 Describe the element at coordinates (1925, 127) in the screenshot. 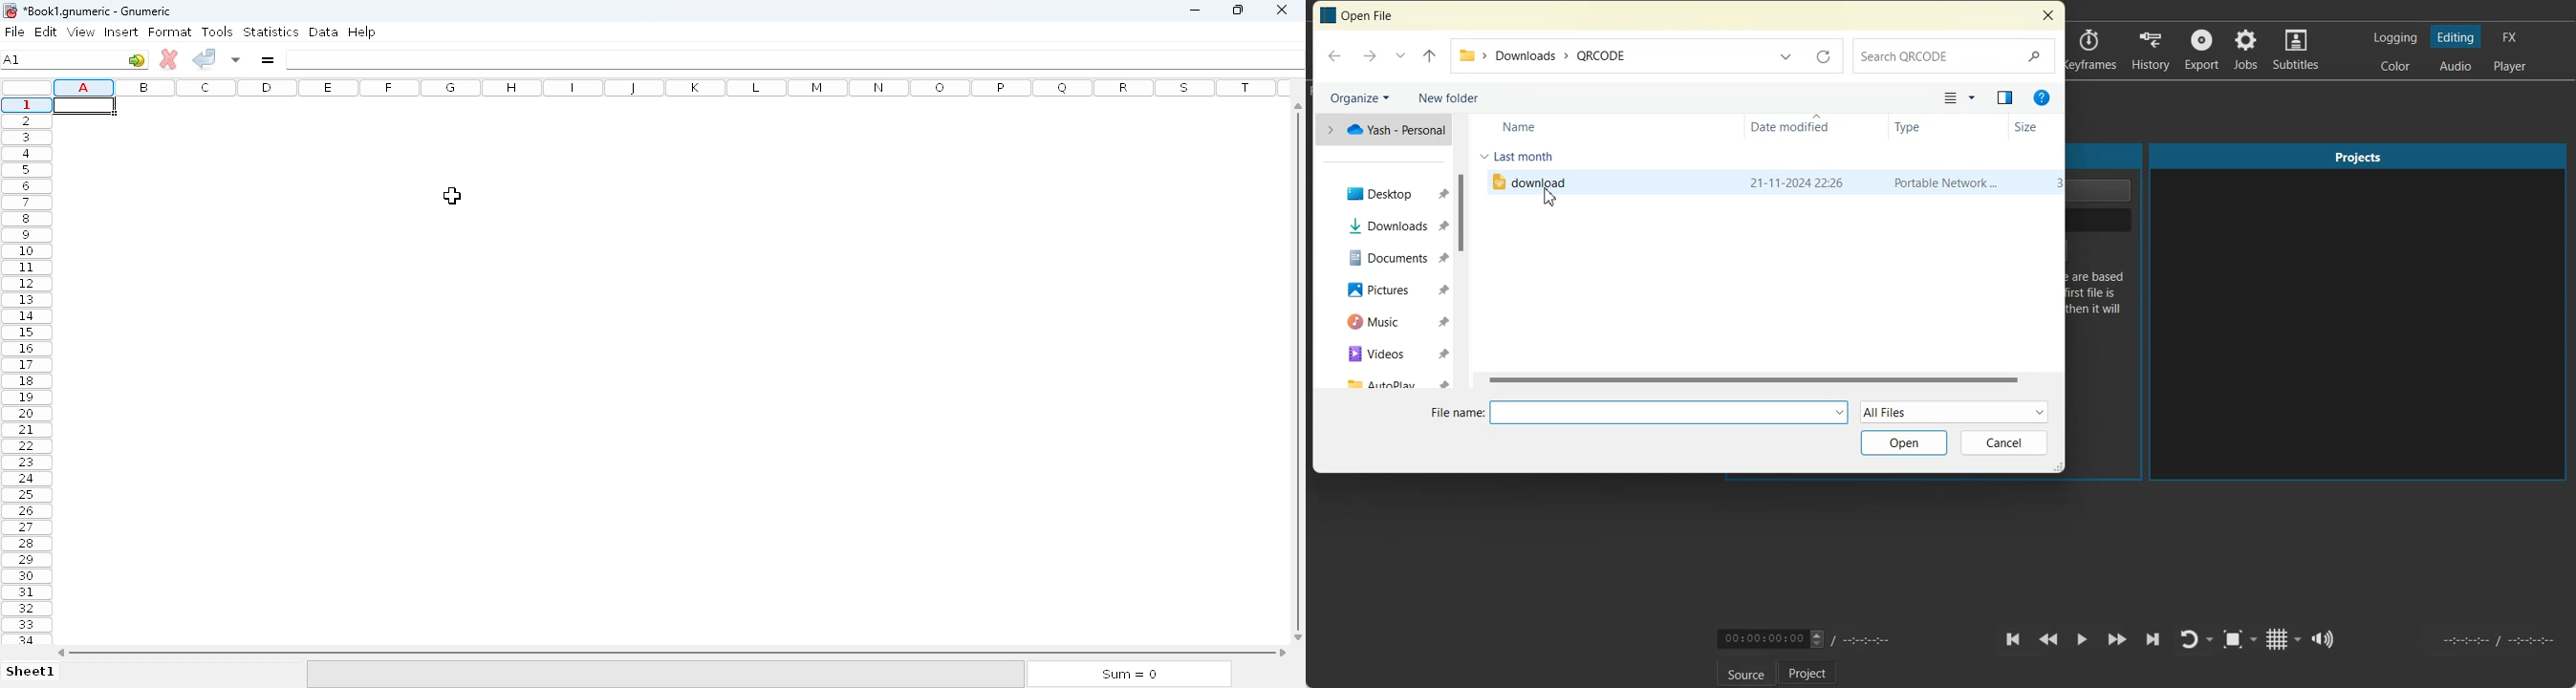

I see `Type` at that location.